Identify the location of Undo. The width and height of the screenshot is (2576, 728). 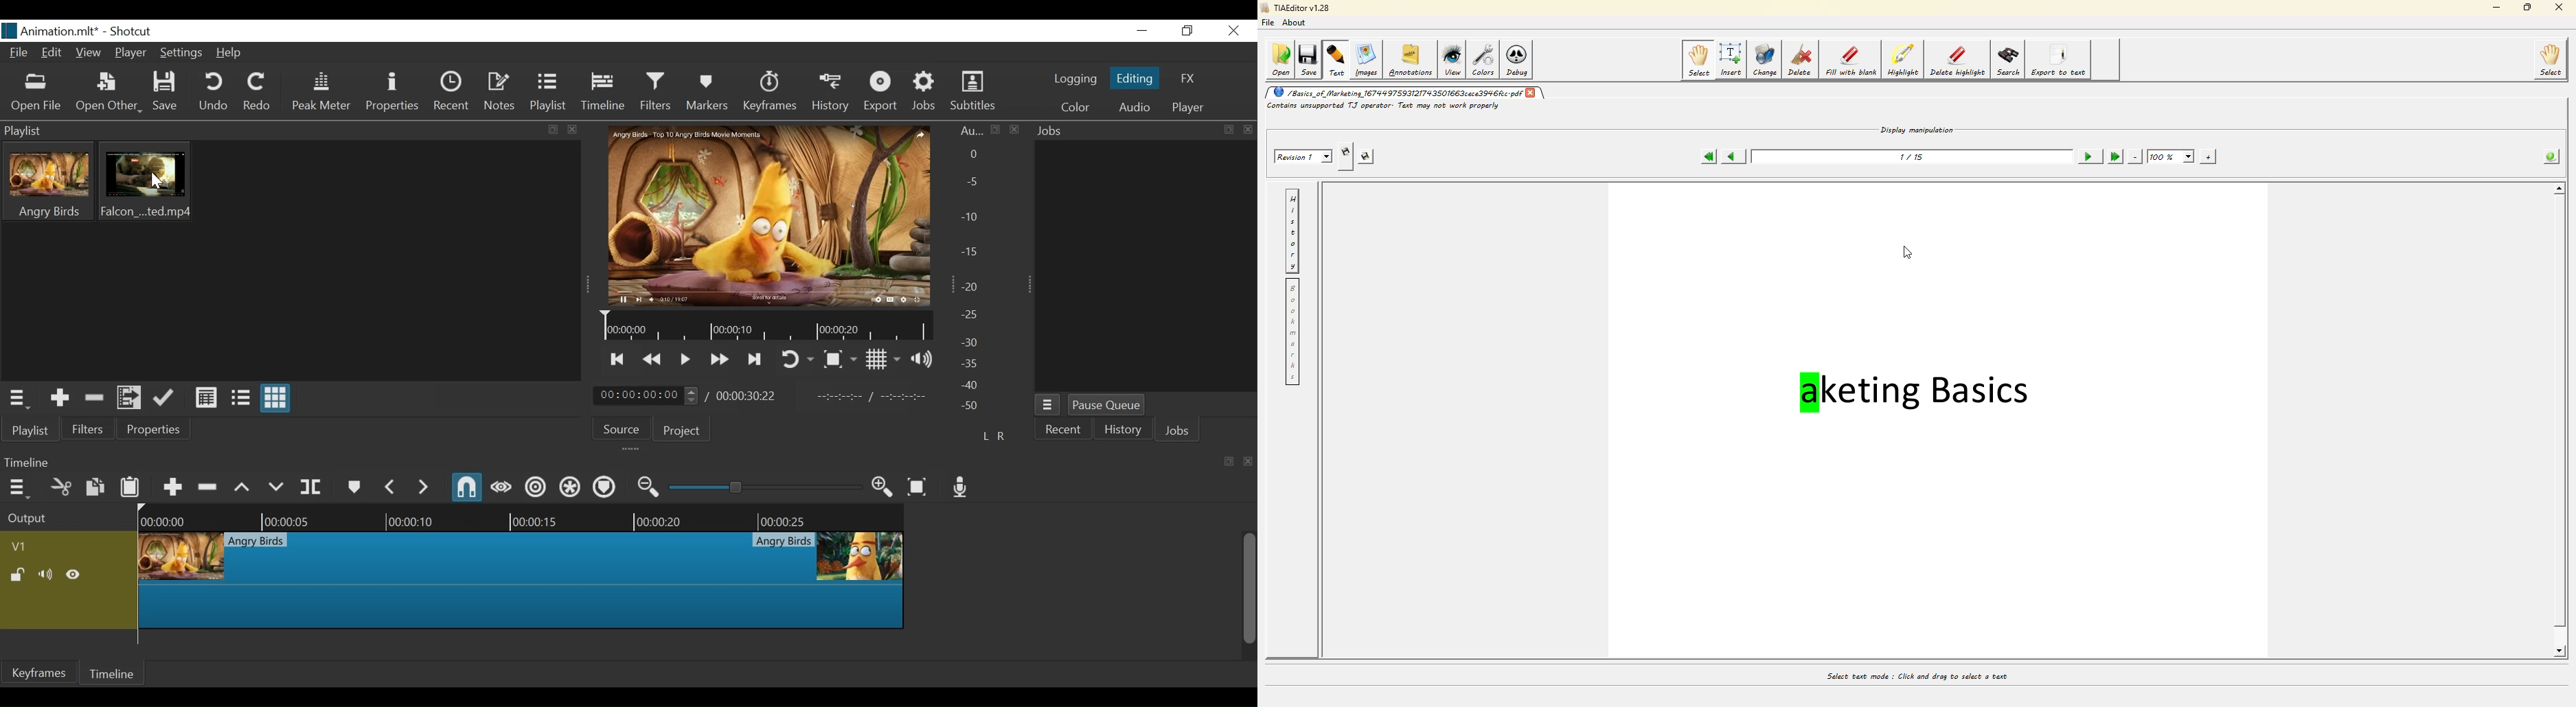
(214, 92).